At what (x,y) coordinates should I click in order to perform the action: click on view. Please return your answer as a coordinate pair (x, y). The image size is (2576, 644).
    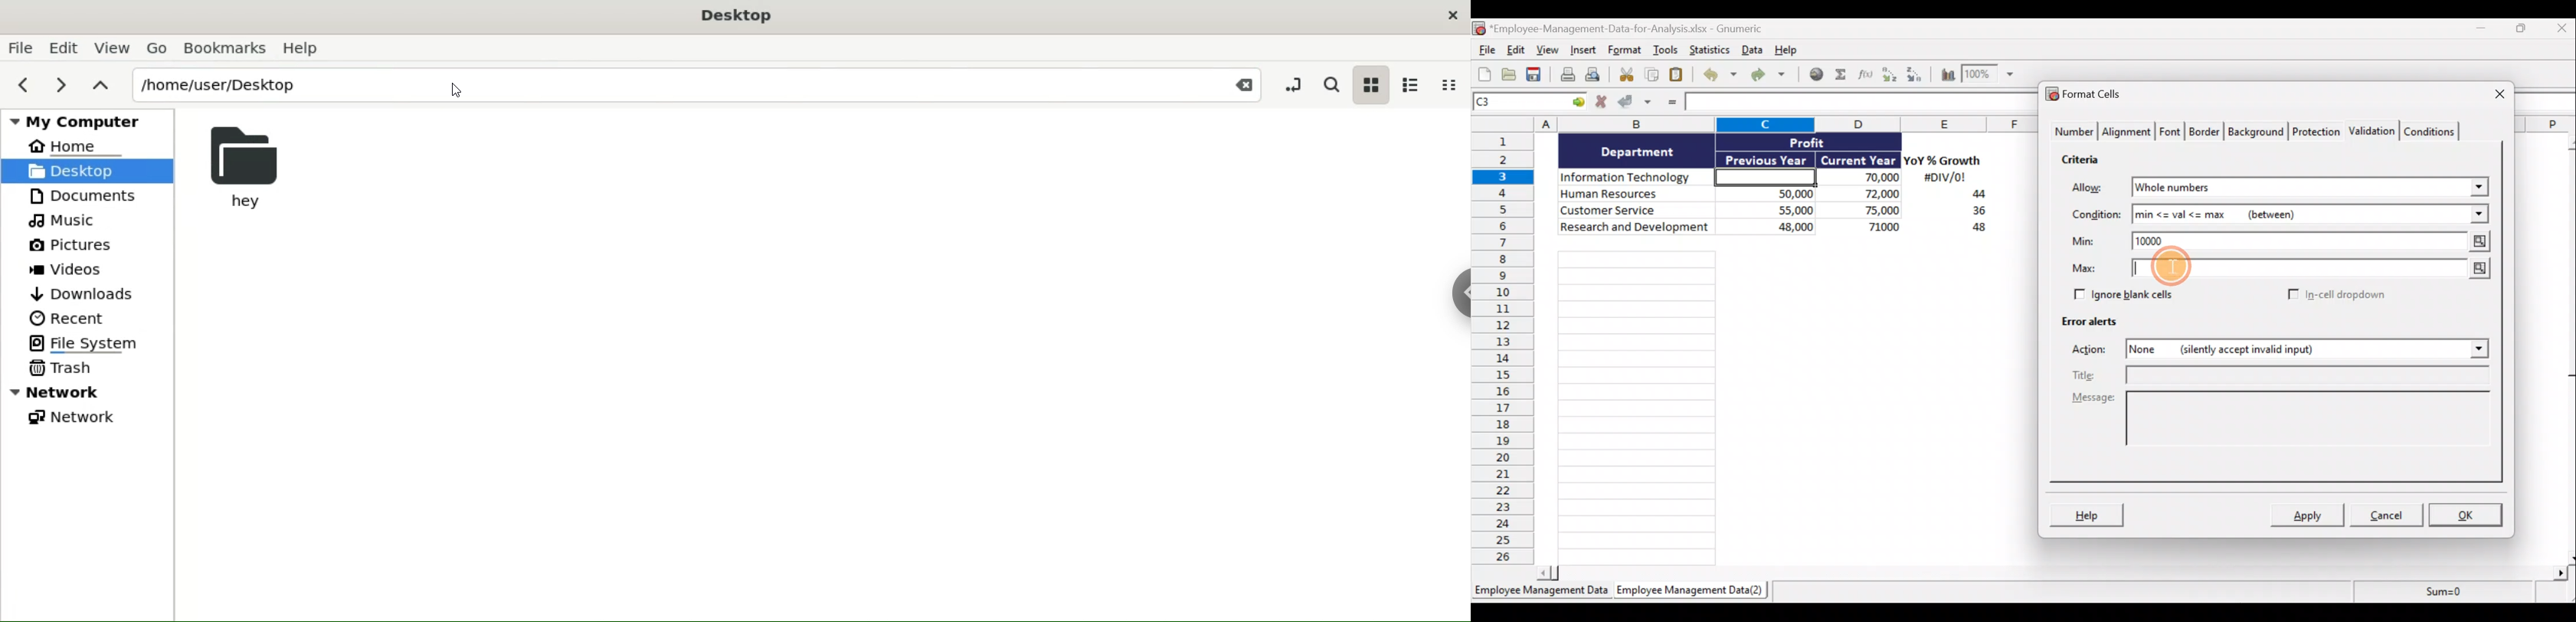
    Looking at the image, I should click on (113, 48).